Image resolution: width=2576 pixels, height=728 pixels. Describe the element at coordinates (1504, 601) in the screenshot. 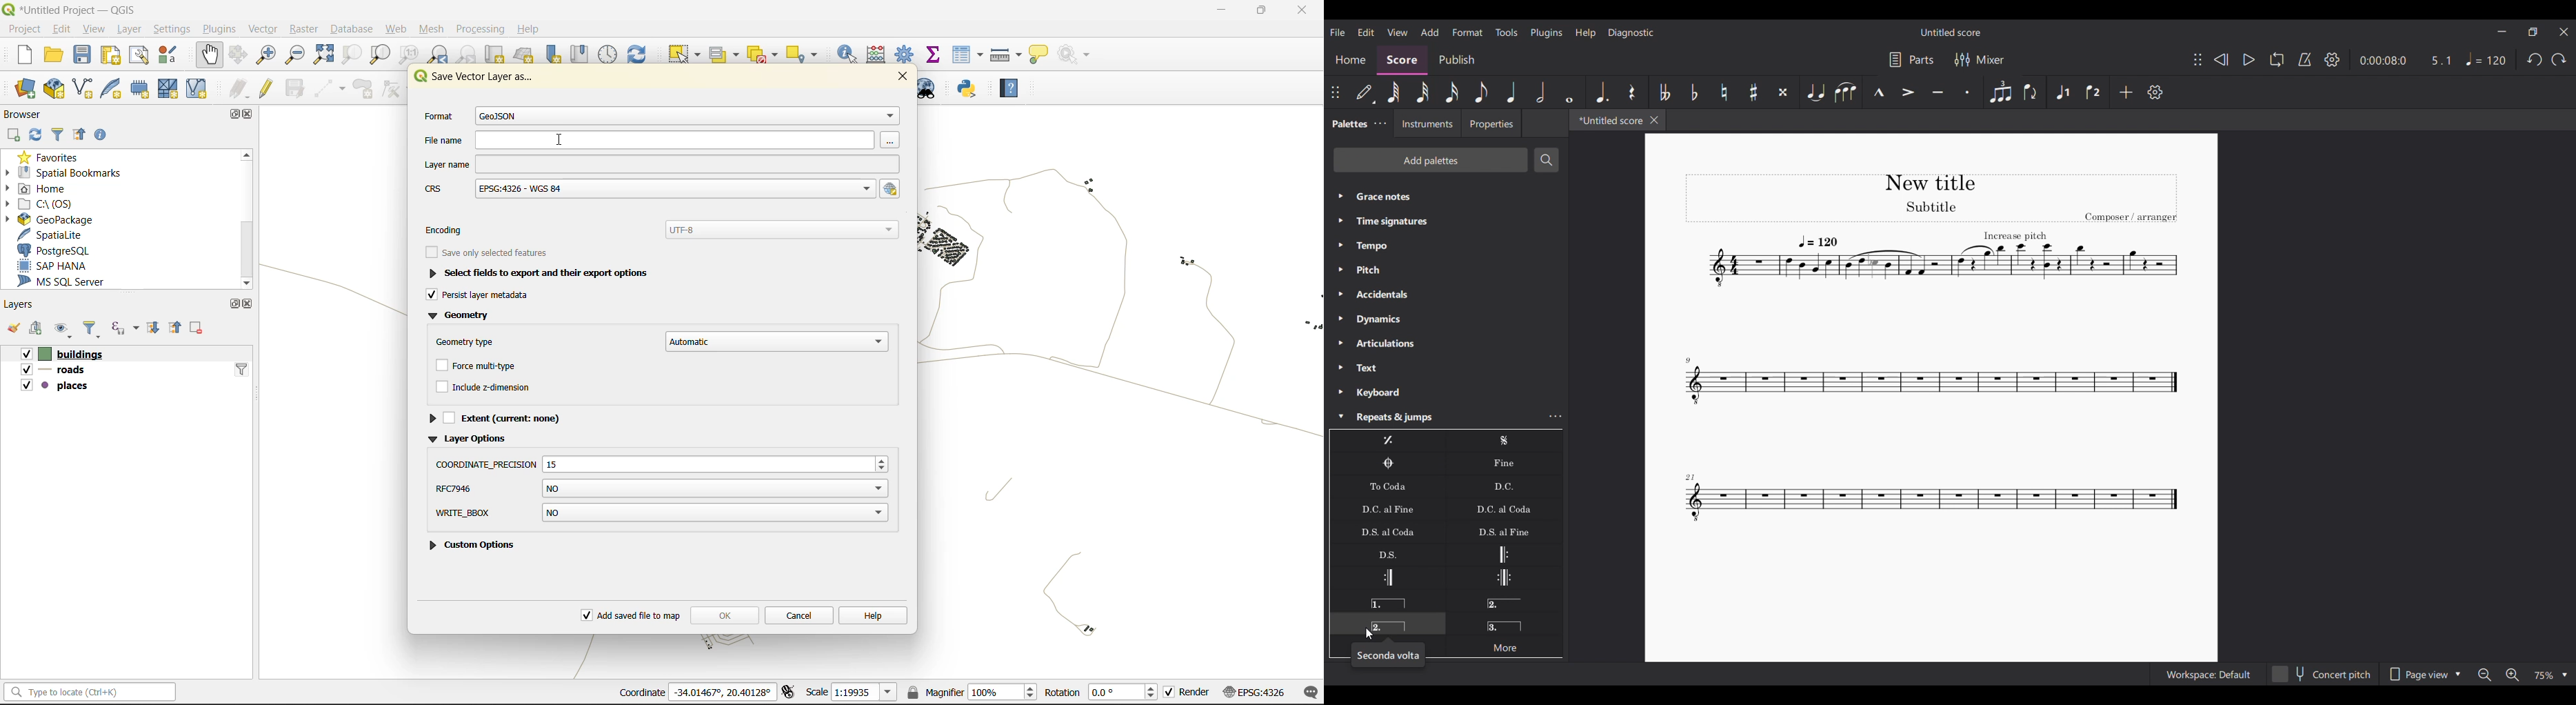

I see `Seconda volta, open` at that location.